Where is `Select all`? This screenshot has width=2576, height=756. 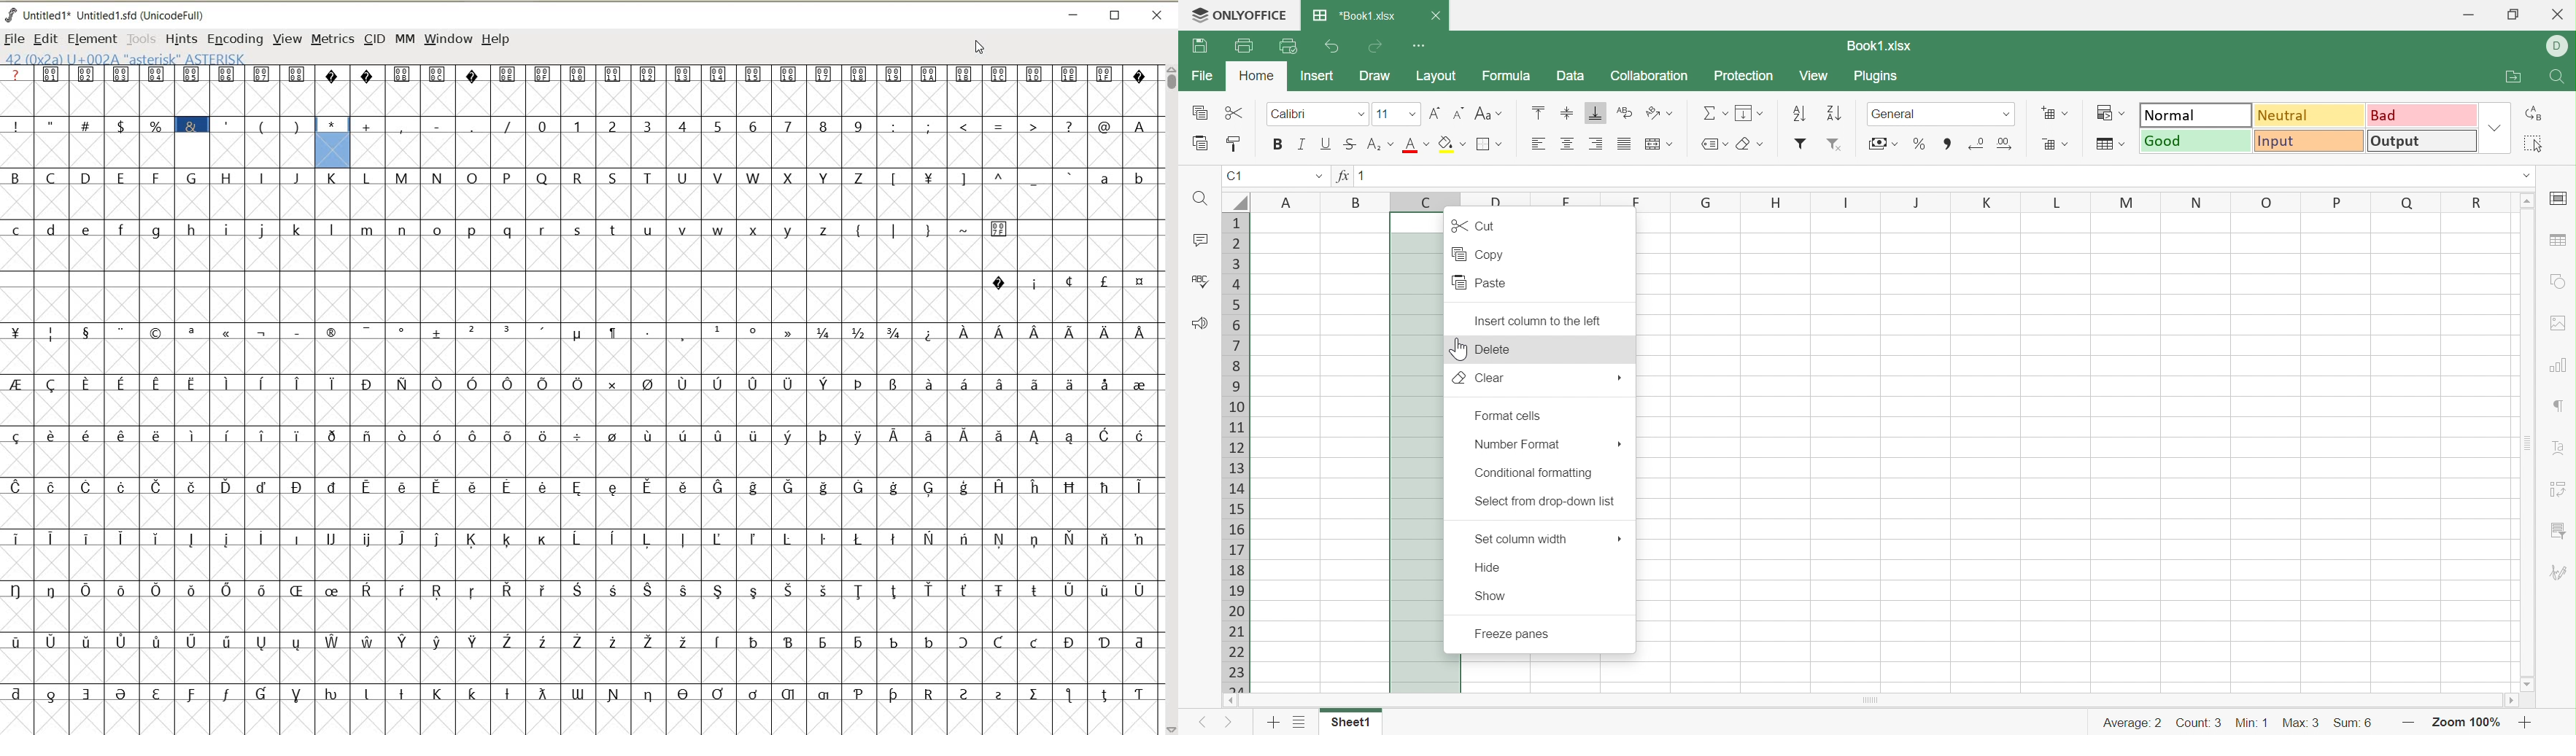 Select all is located at coordinates (2534, 141).